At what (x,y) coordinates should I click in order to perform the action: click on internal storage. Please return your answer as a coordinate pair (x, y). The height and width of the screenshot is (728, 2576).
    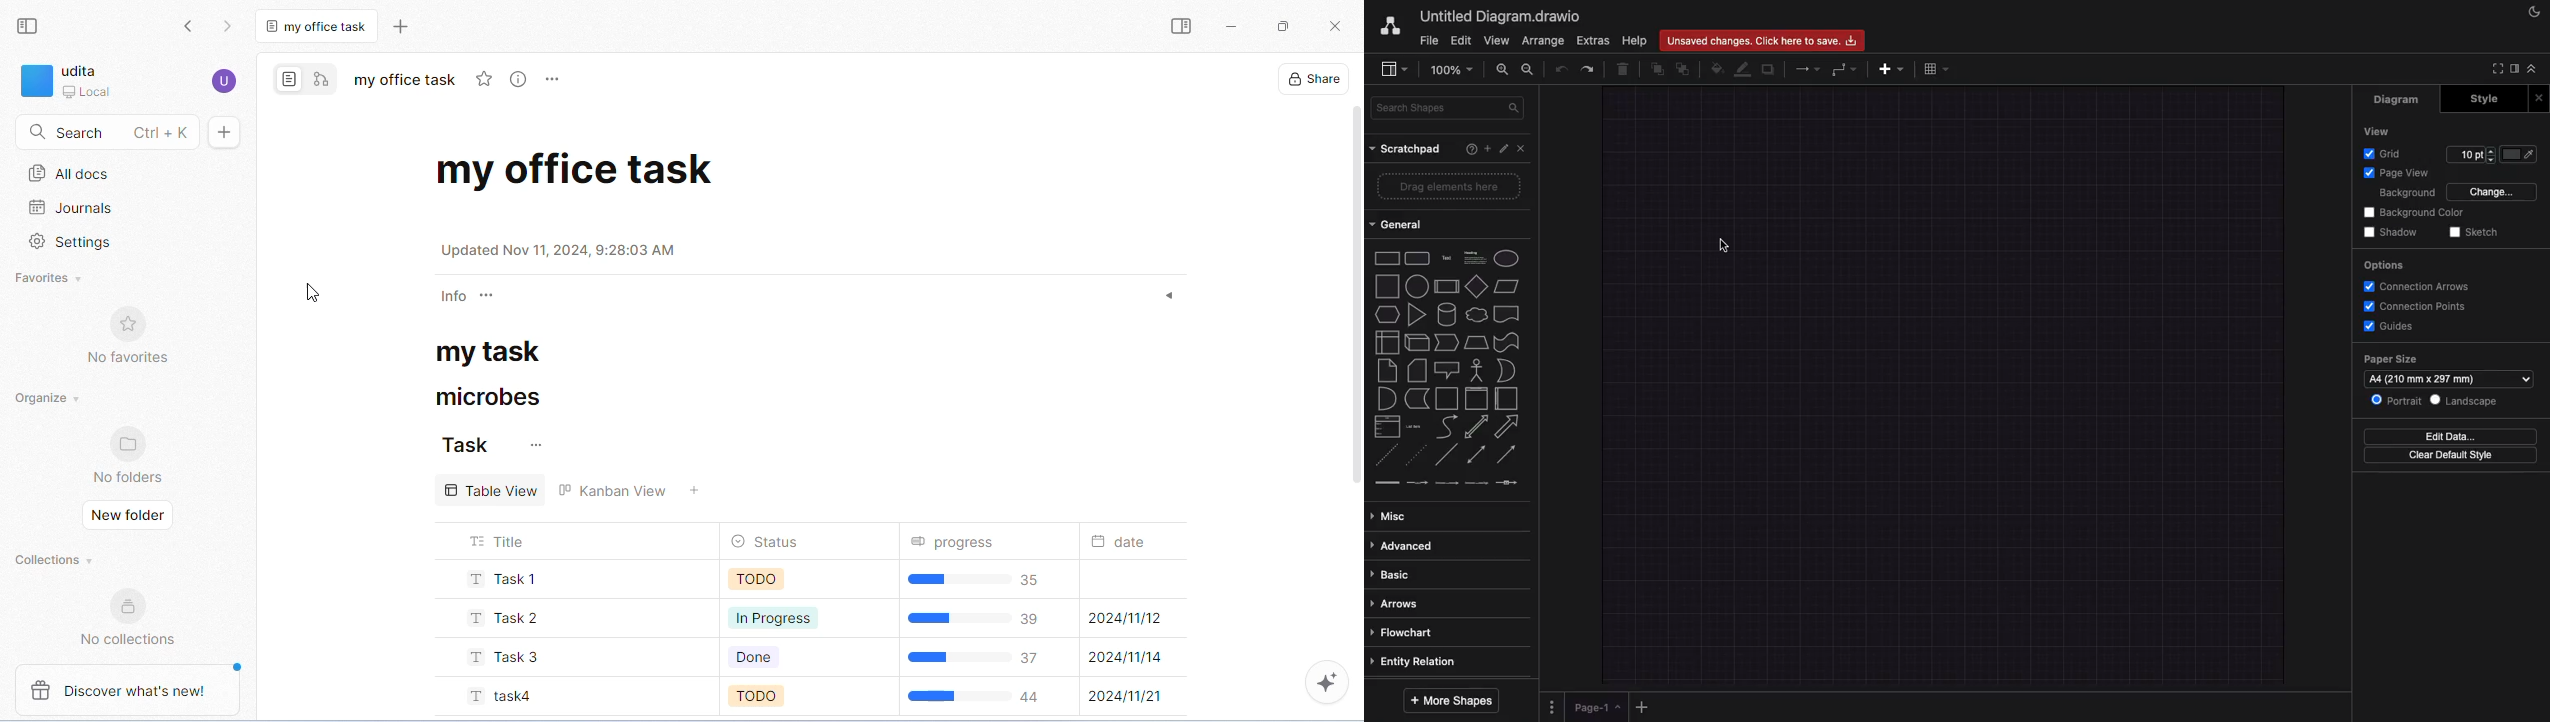
    Looking at the image, I should click on (1386, 343).